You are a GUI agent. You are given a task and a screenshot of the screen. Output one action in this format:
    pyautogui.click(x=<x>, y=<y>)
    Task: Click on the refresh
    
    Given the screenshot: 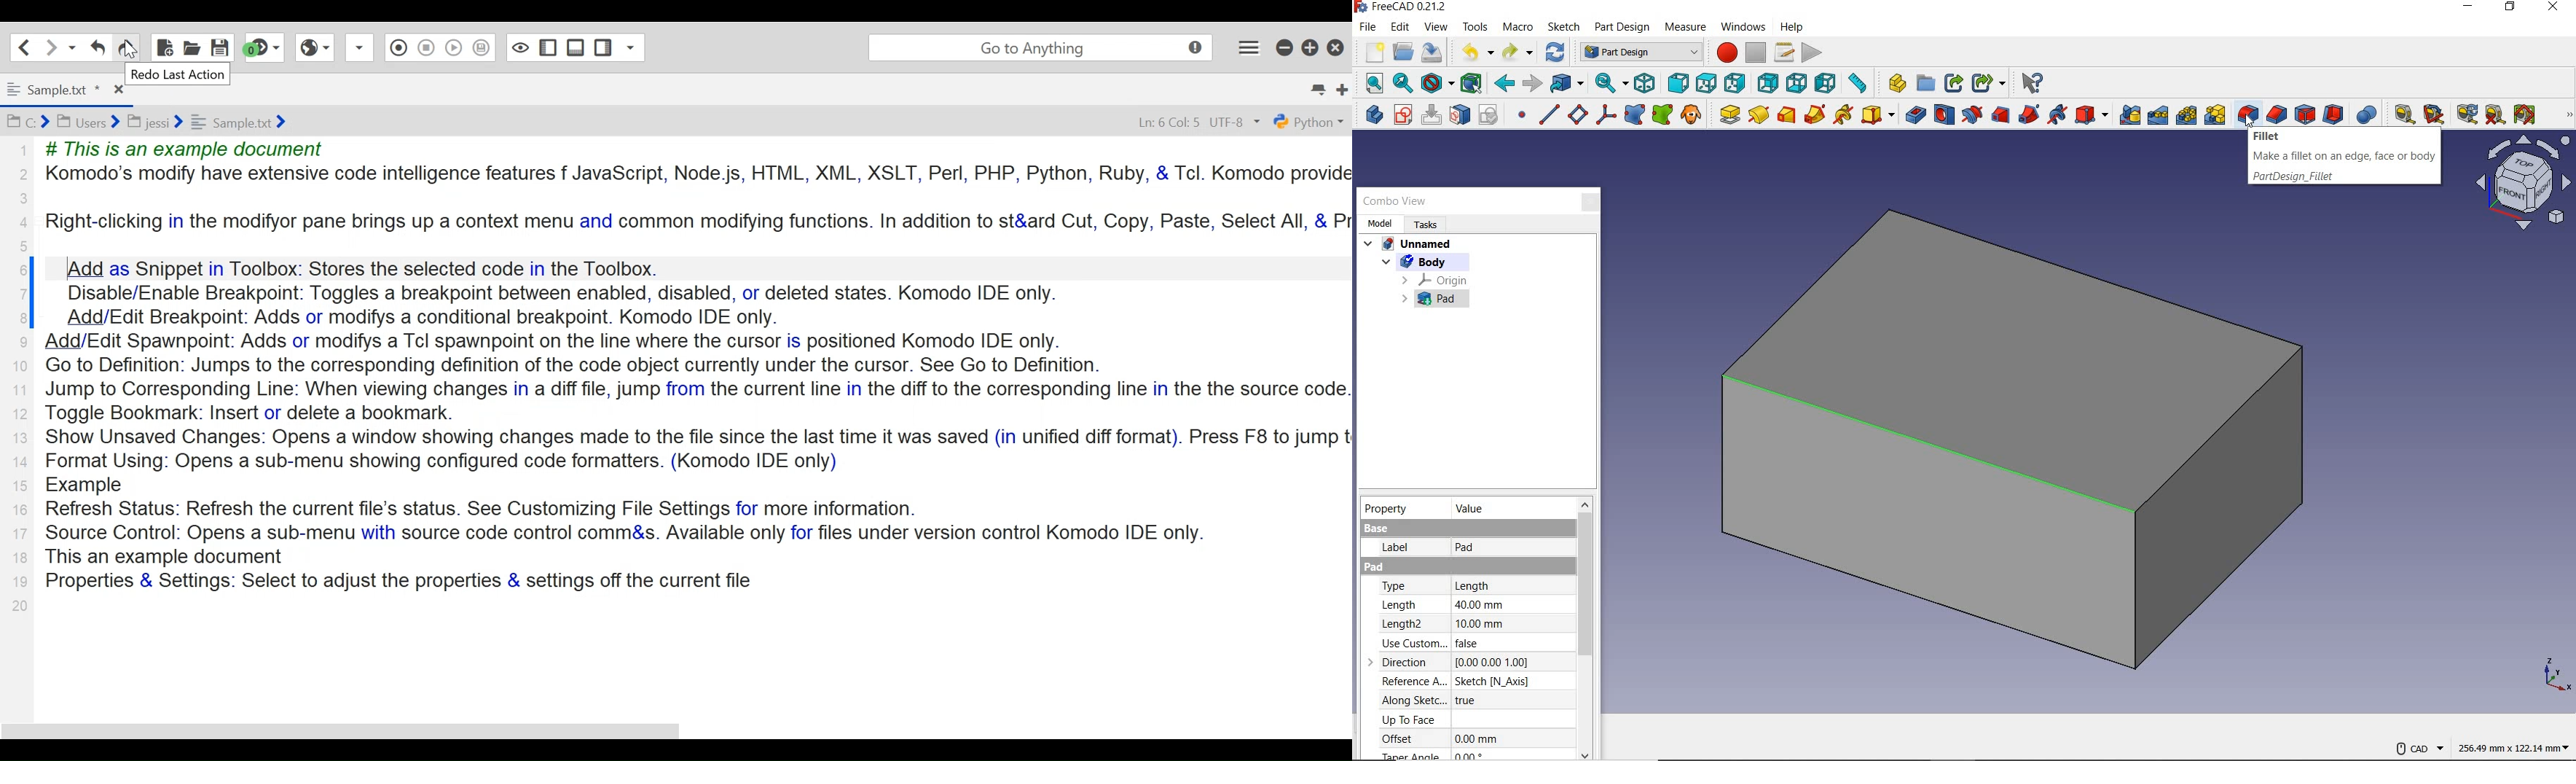 What is the action you would take?
    pyautogui.click(x=2464, y=114)
    